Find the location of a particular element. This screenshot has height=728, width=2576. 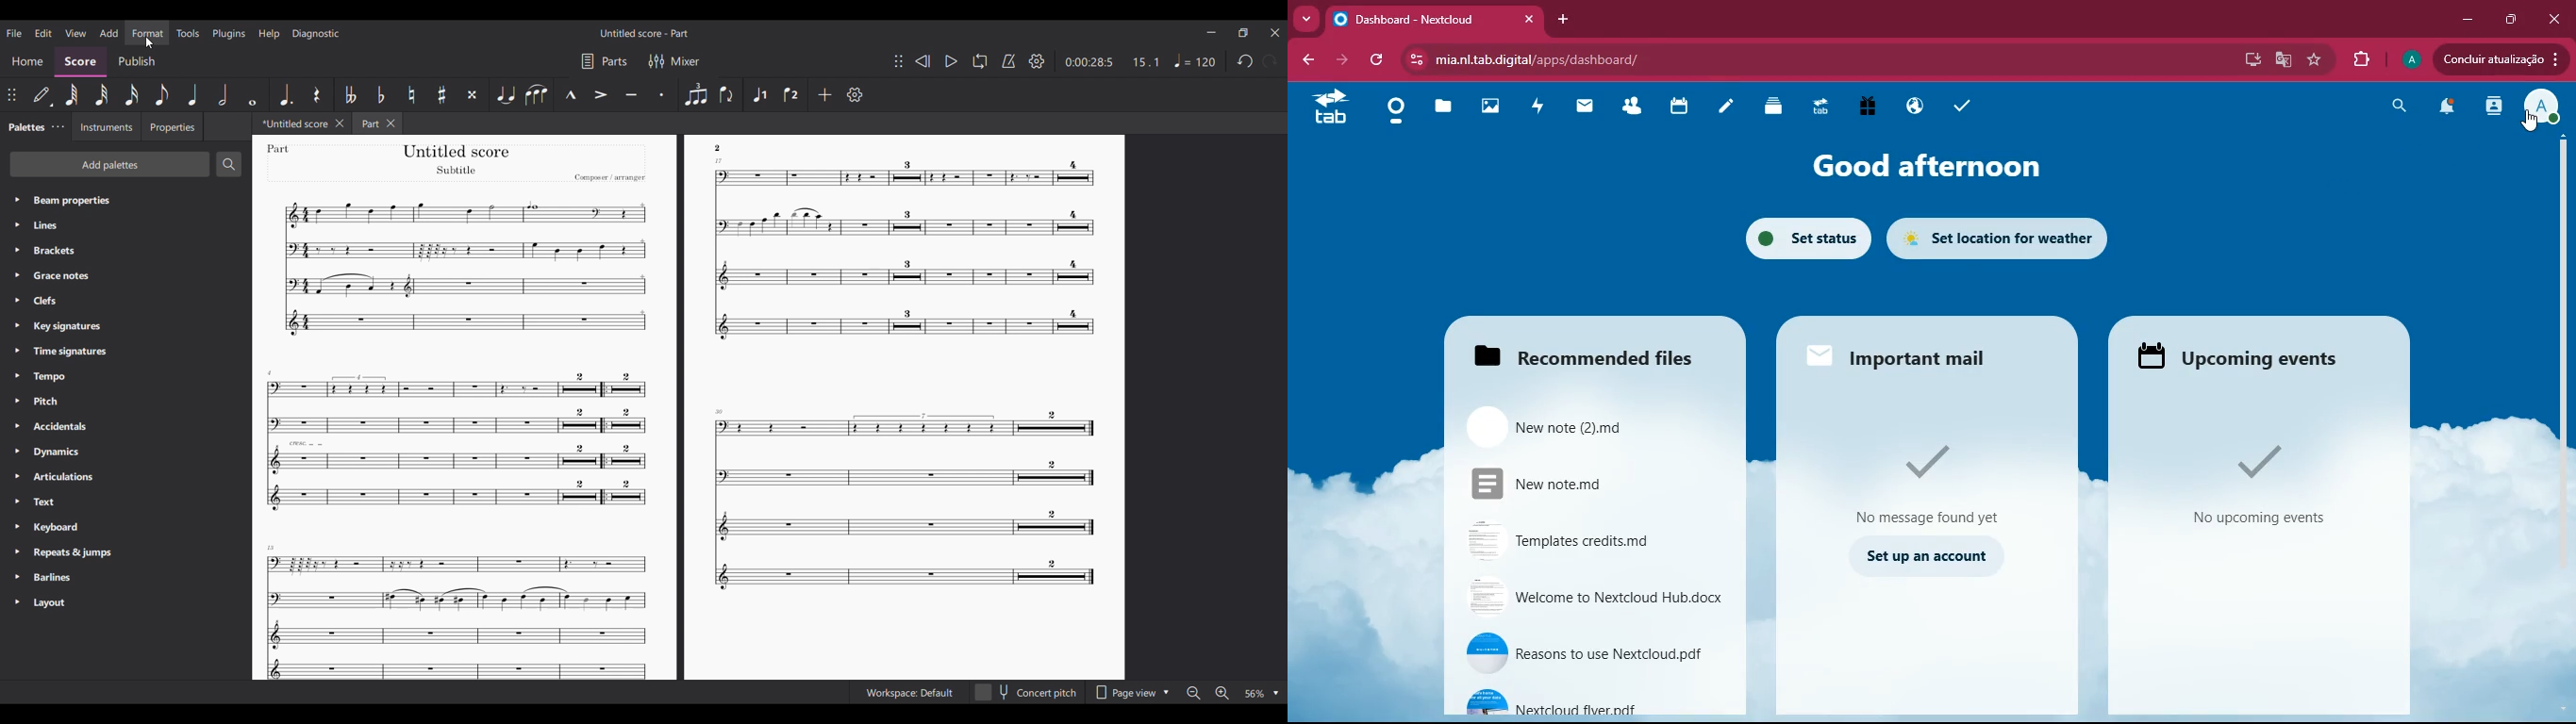

good afternoon  is located at coordinates (1921, 161).